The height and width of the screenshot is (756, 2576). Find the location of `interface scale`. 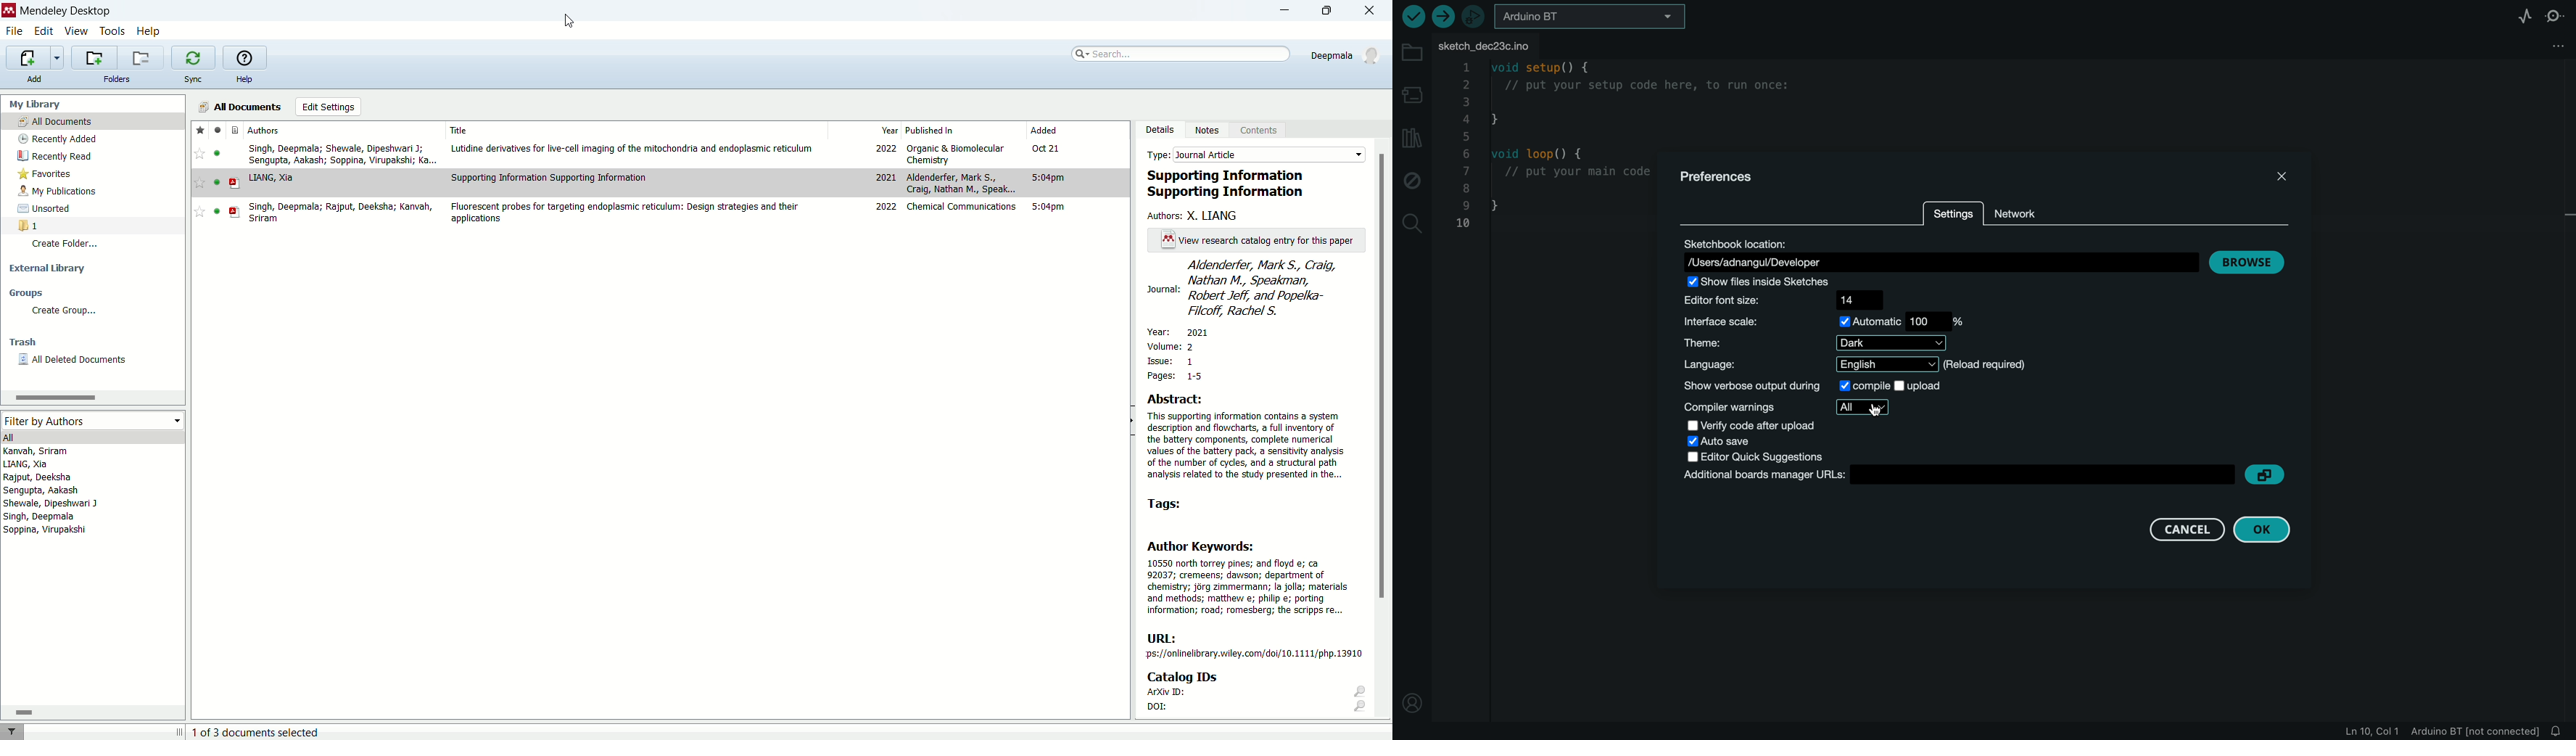

interface scale is located at coordinates (1829, 323).